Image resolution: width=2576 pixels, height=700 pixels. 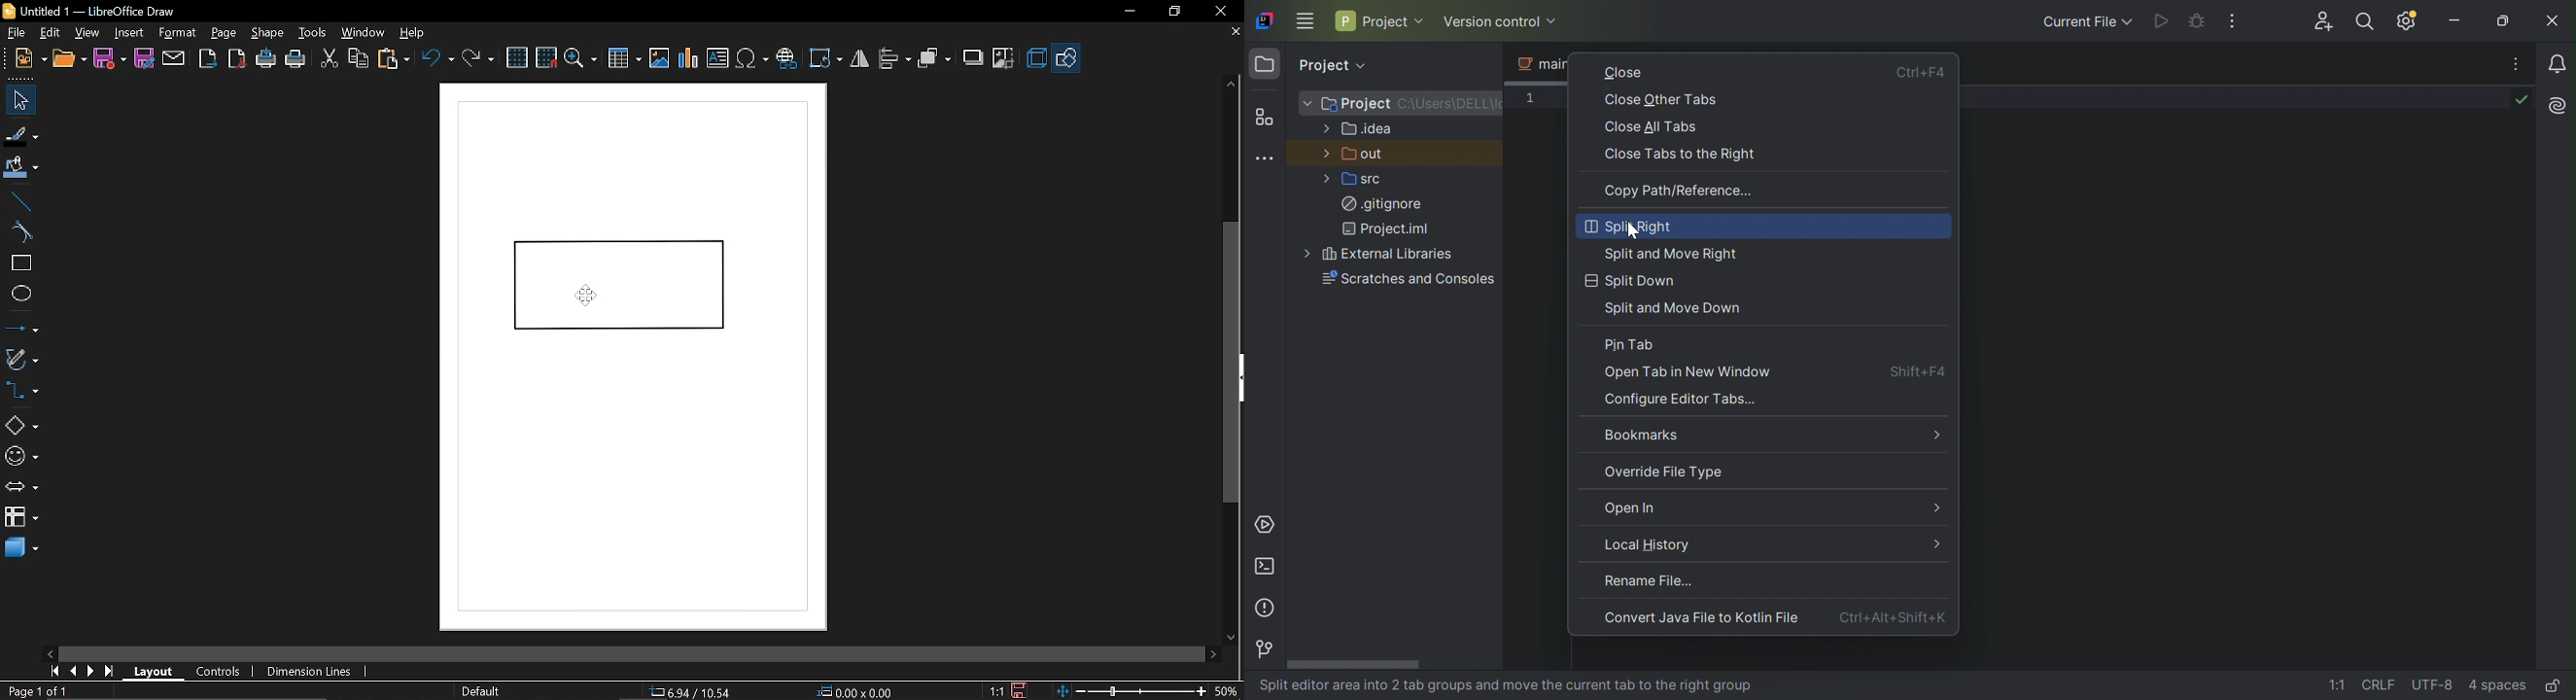 I want to click on dimension lines, so click(x=311, y=672).